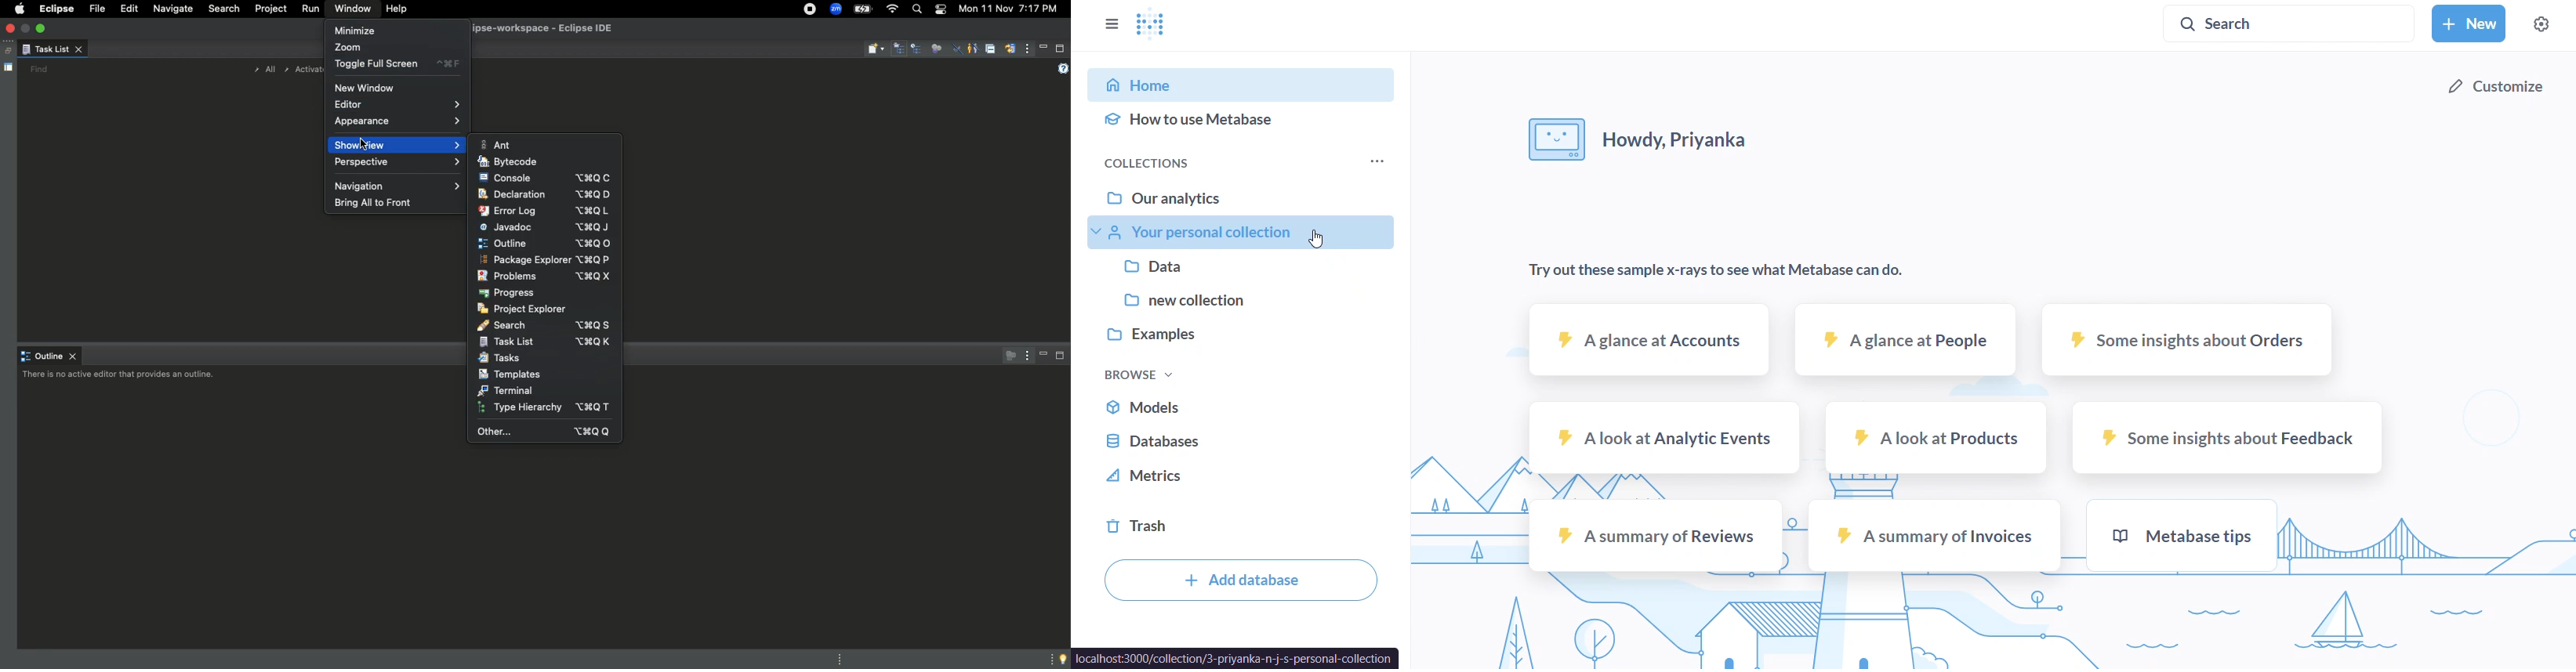 The width and height of the screenshot is (2576, 672). Describe the element at coordinates (1166, 164) in the screenshot. I see `collections` at that location.